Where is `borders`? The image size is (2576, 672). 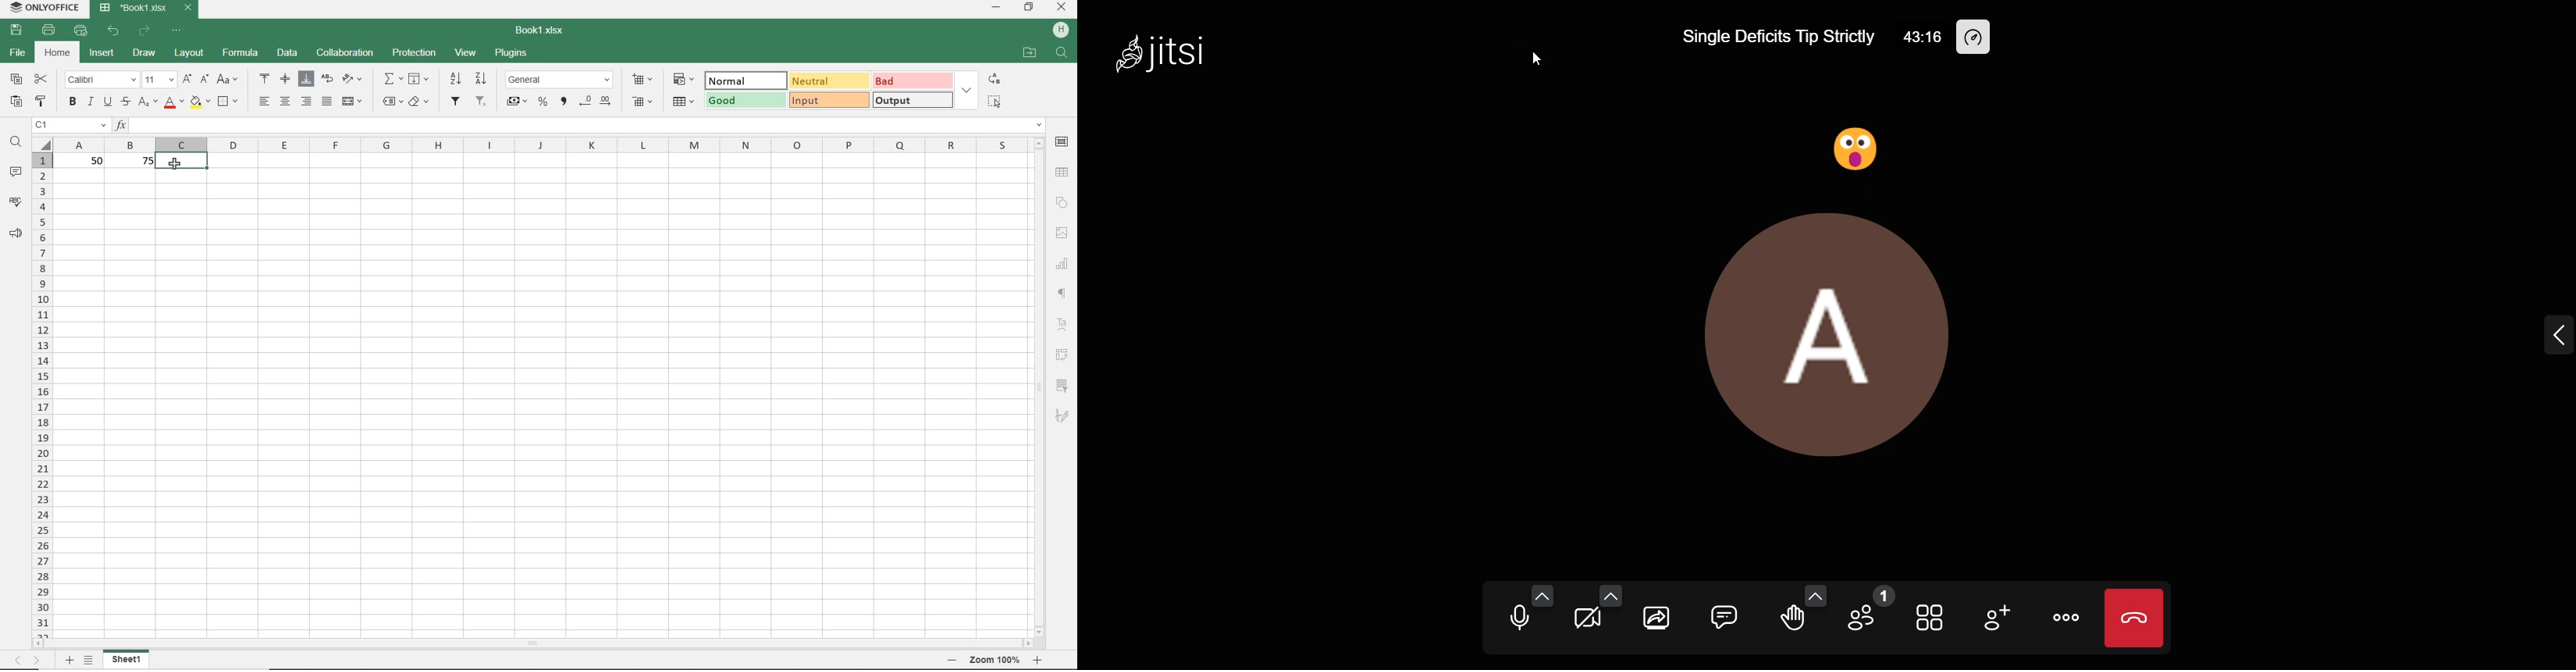 borders is located at coordinates (229, 101).